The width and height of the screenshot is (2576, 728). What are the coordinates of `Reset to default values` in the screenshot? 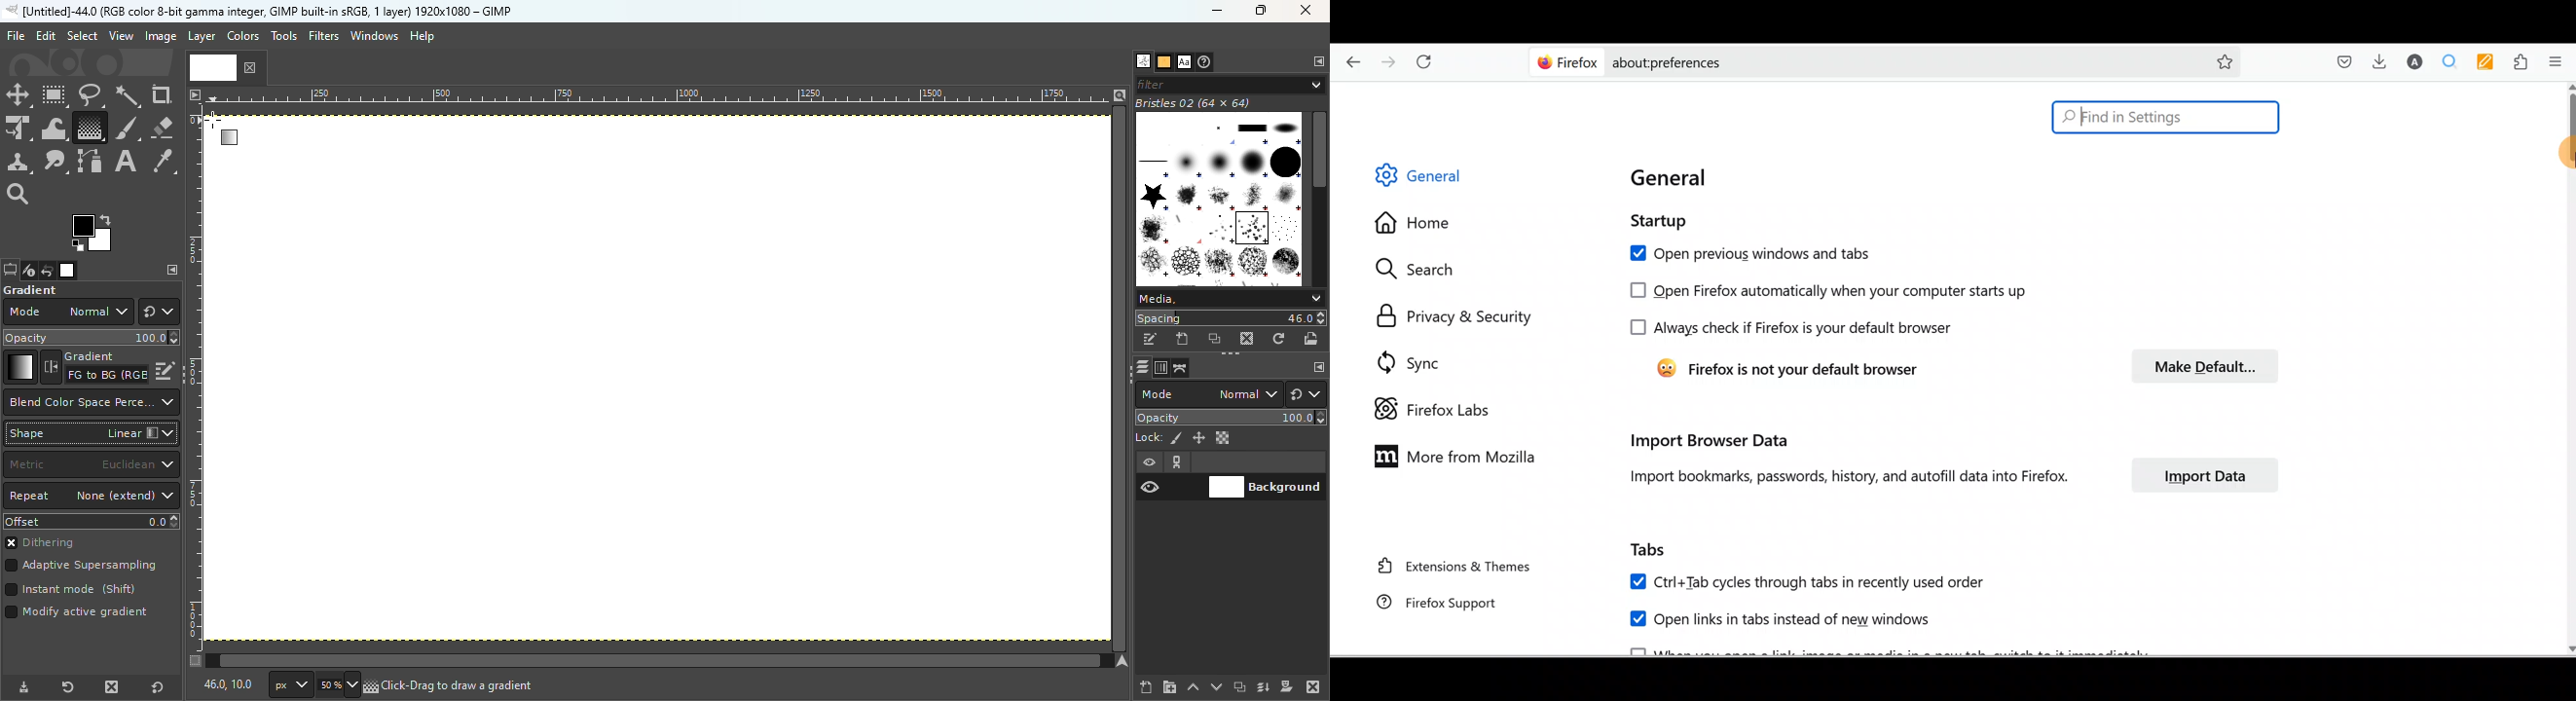 It's located at (162, 686).